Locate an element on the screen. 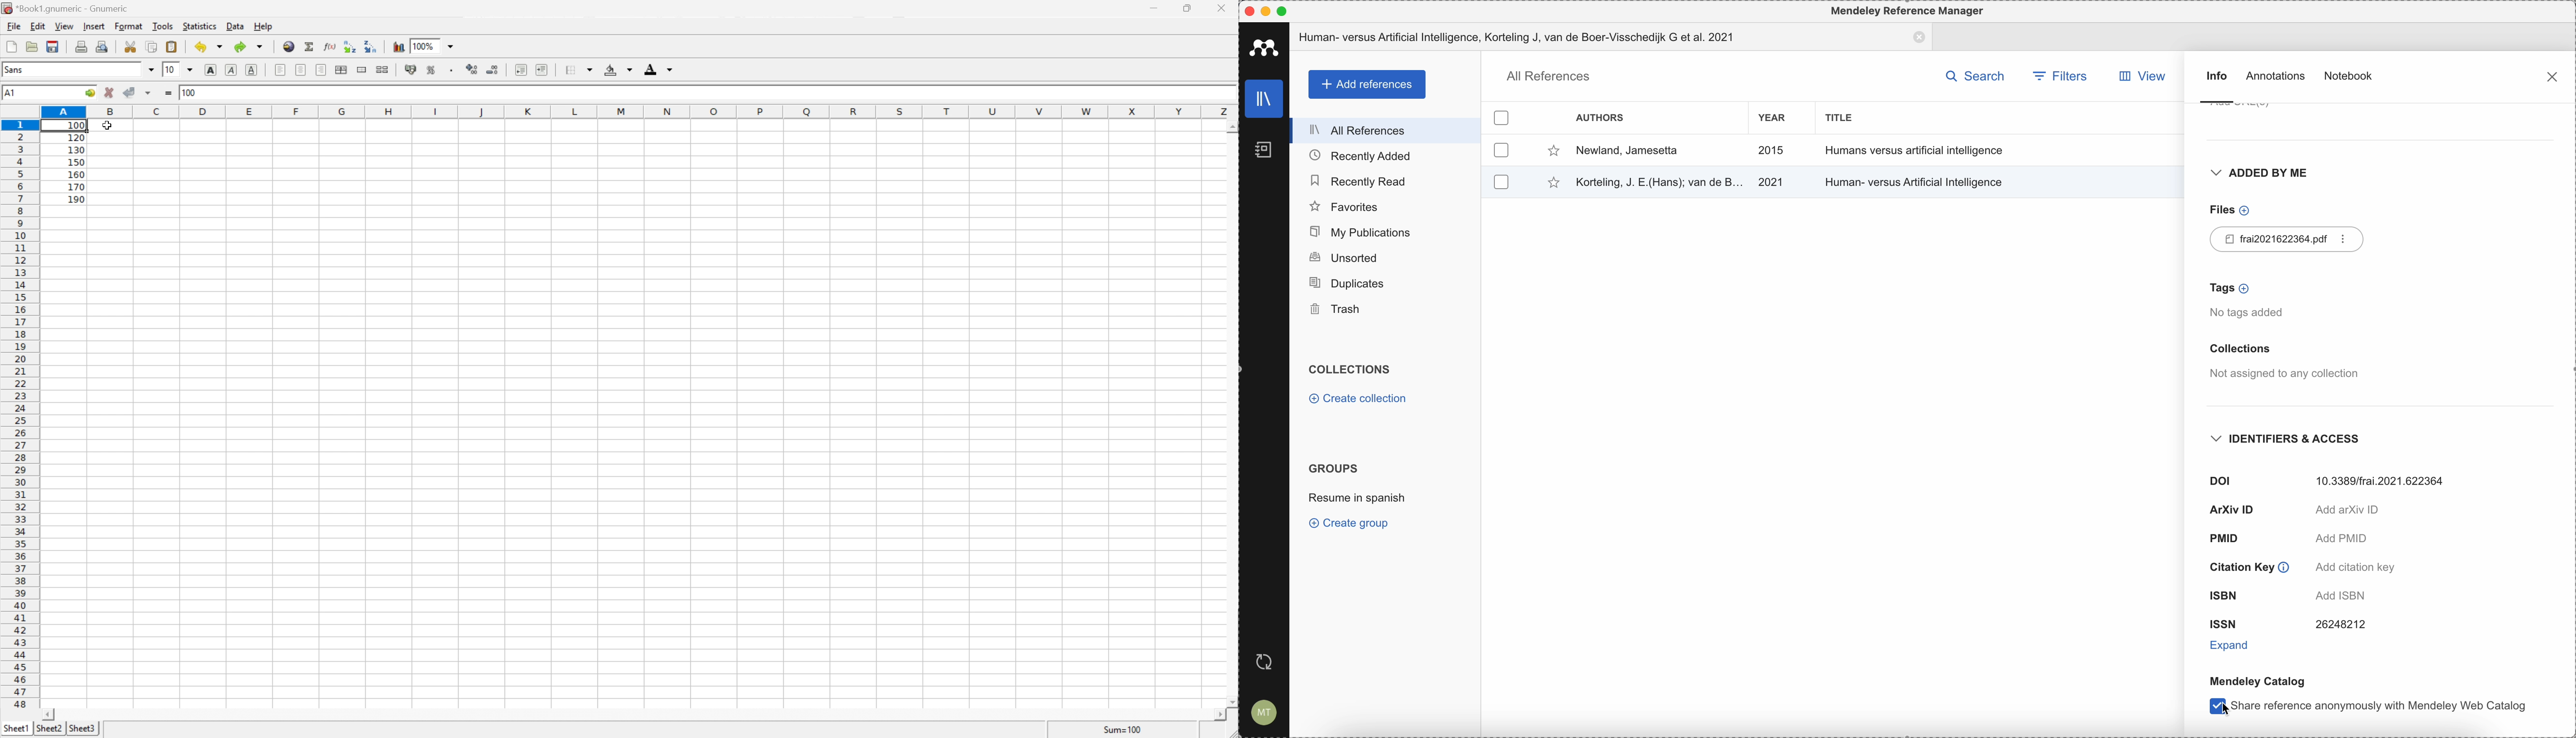 This screenshot has width=2576, height=756. identifiers and access is located at coordinates (2291, 439).